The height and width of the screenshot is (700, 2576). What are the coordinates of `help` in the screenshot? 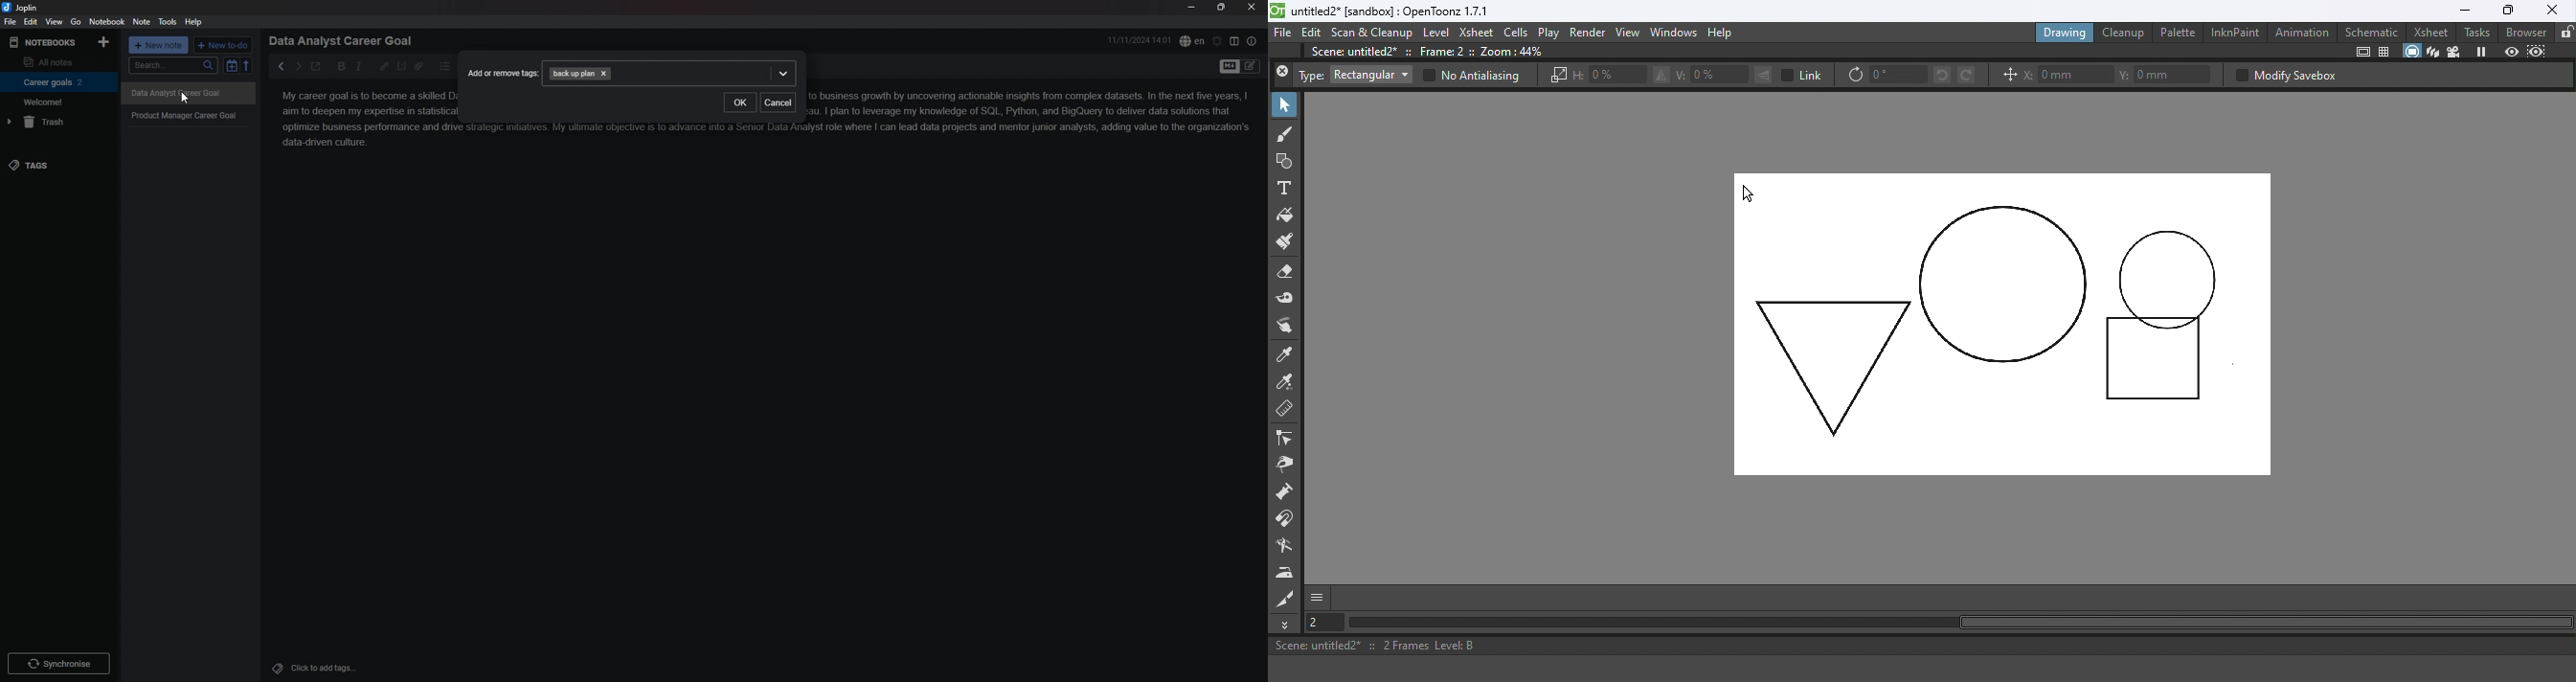 It's located at (194, 22).